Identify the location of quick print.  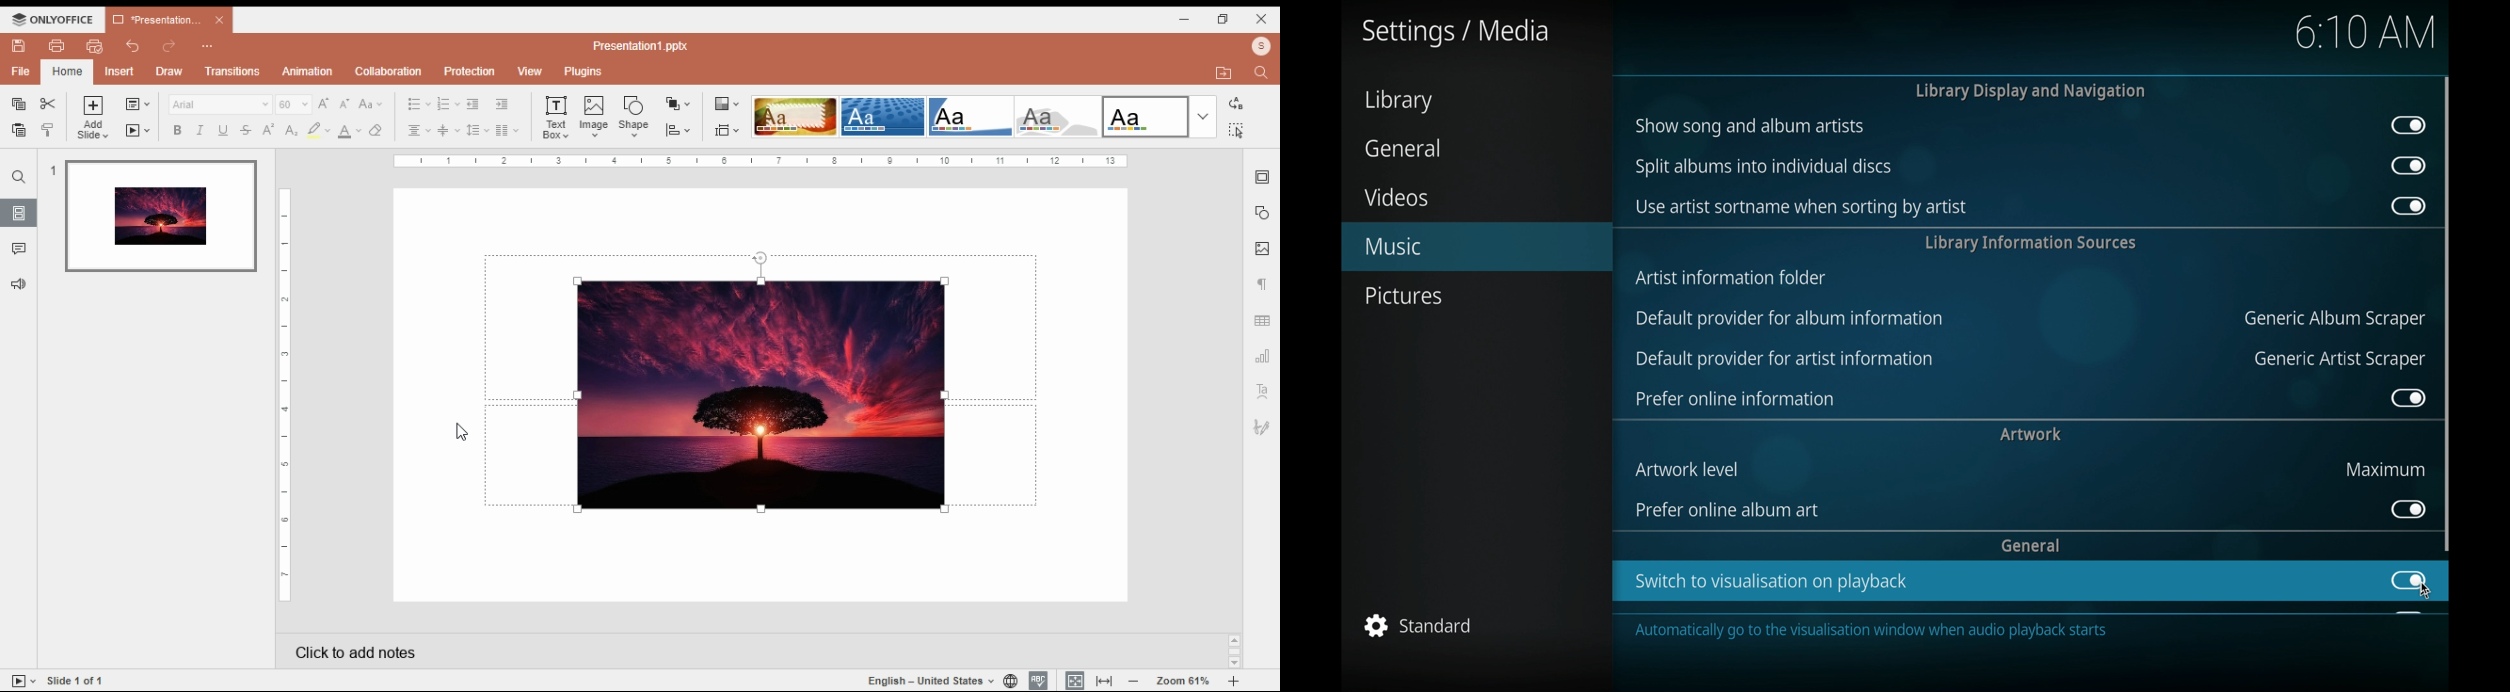
(94, 45).